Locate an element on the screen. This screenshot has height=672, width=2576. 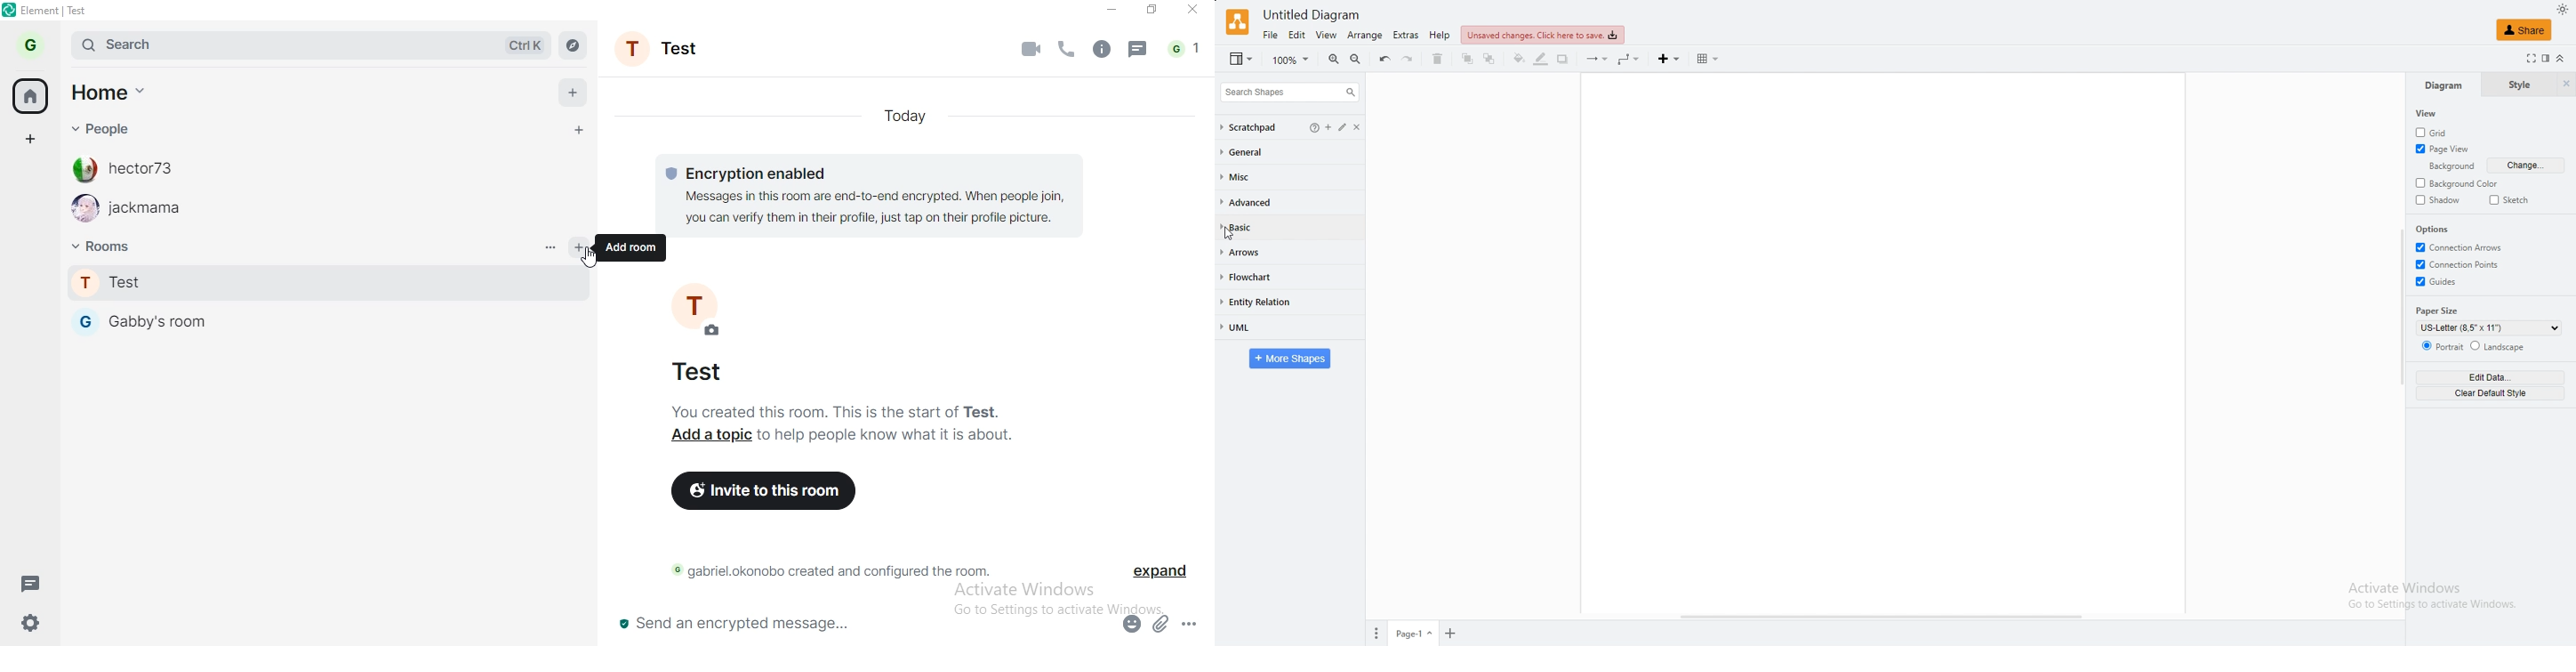
test is located at coordinates (690, 367).